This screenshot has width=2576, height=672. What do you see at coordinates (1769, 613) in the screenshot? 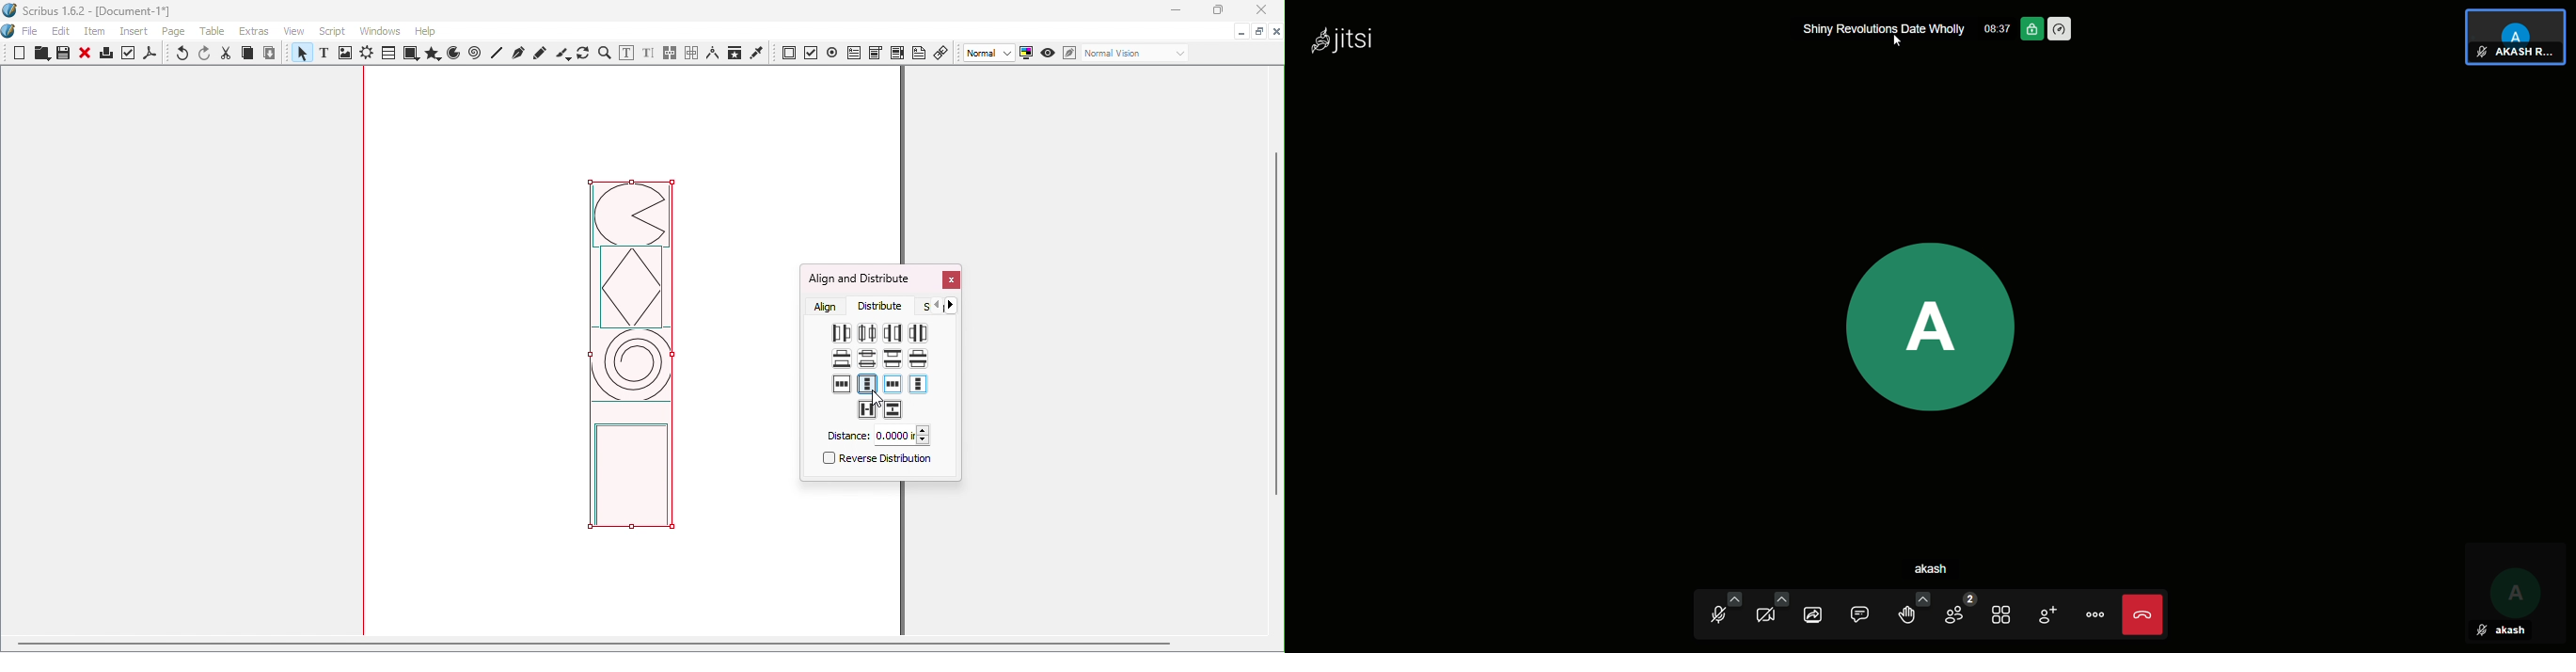
I see `camera off` at bounding box center [1769, 613].